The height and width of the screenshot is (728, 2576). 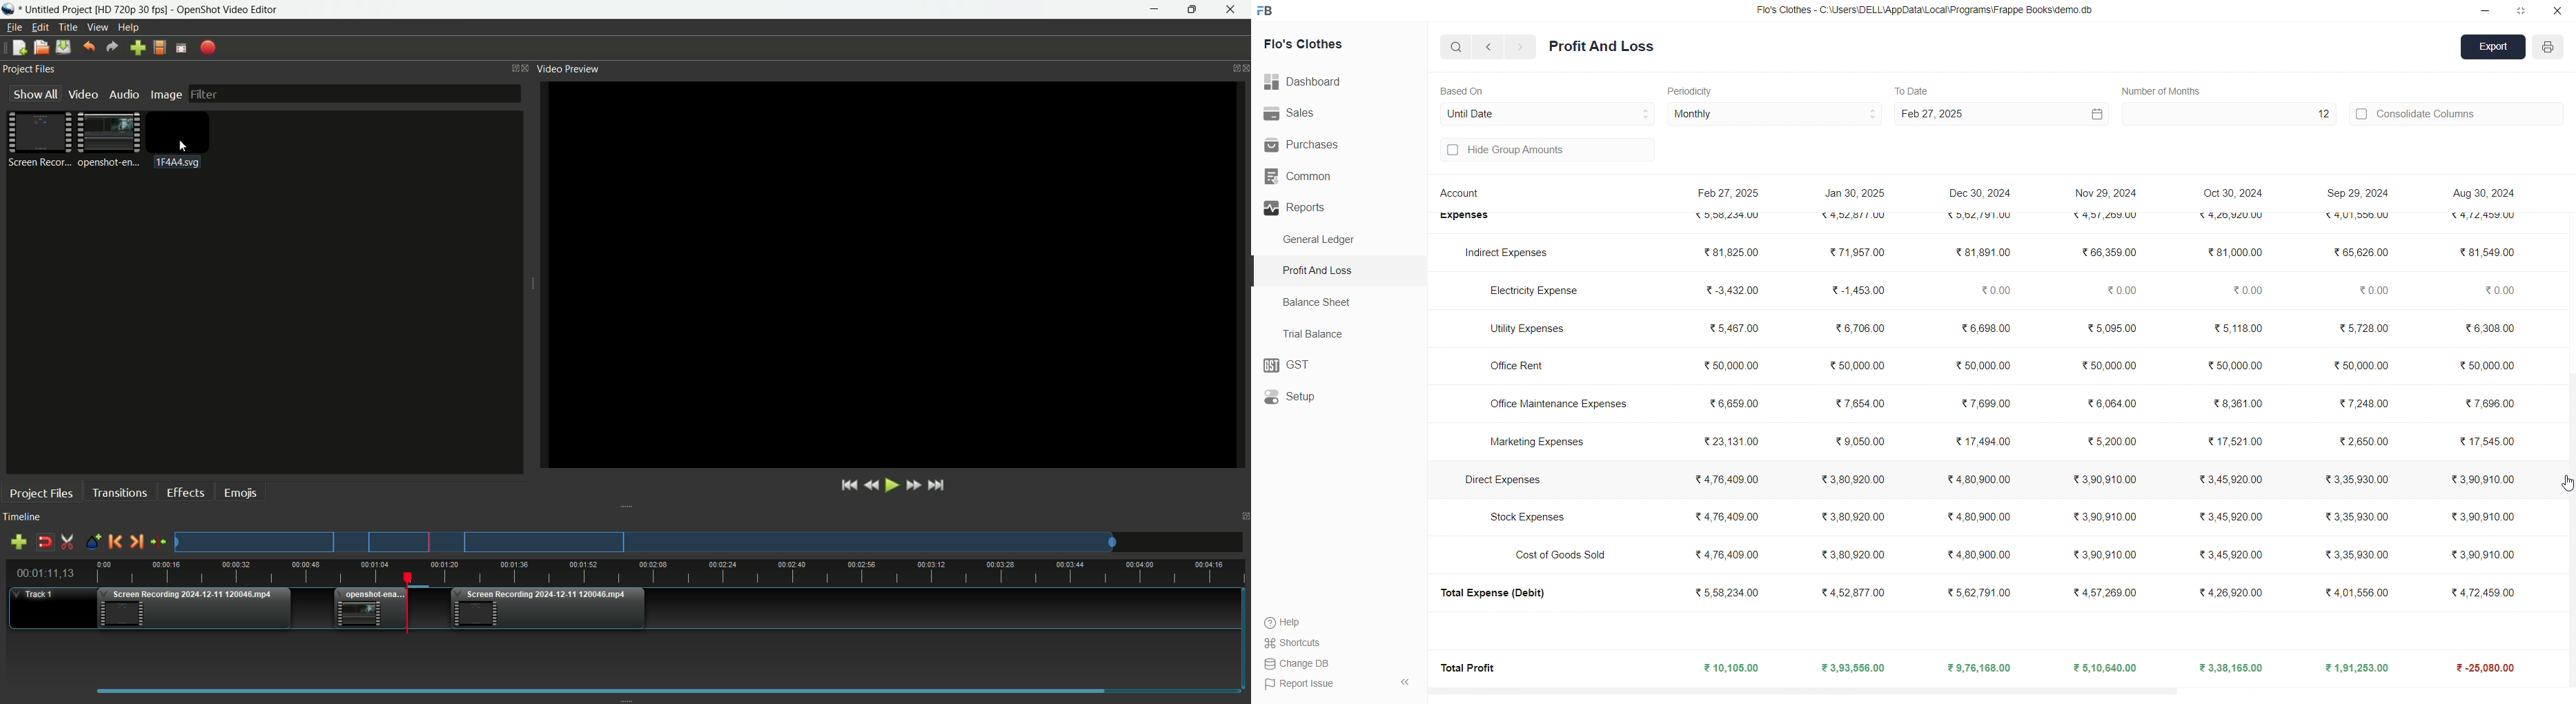 I want to click on ₹0.00, so click(x=2372, y=292).